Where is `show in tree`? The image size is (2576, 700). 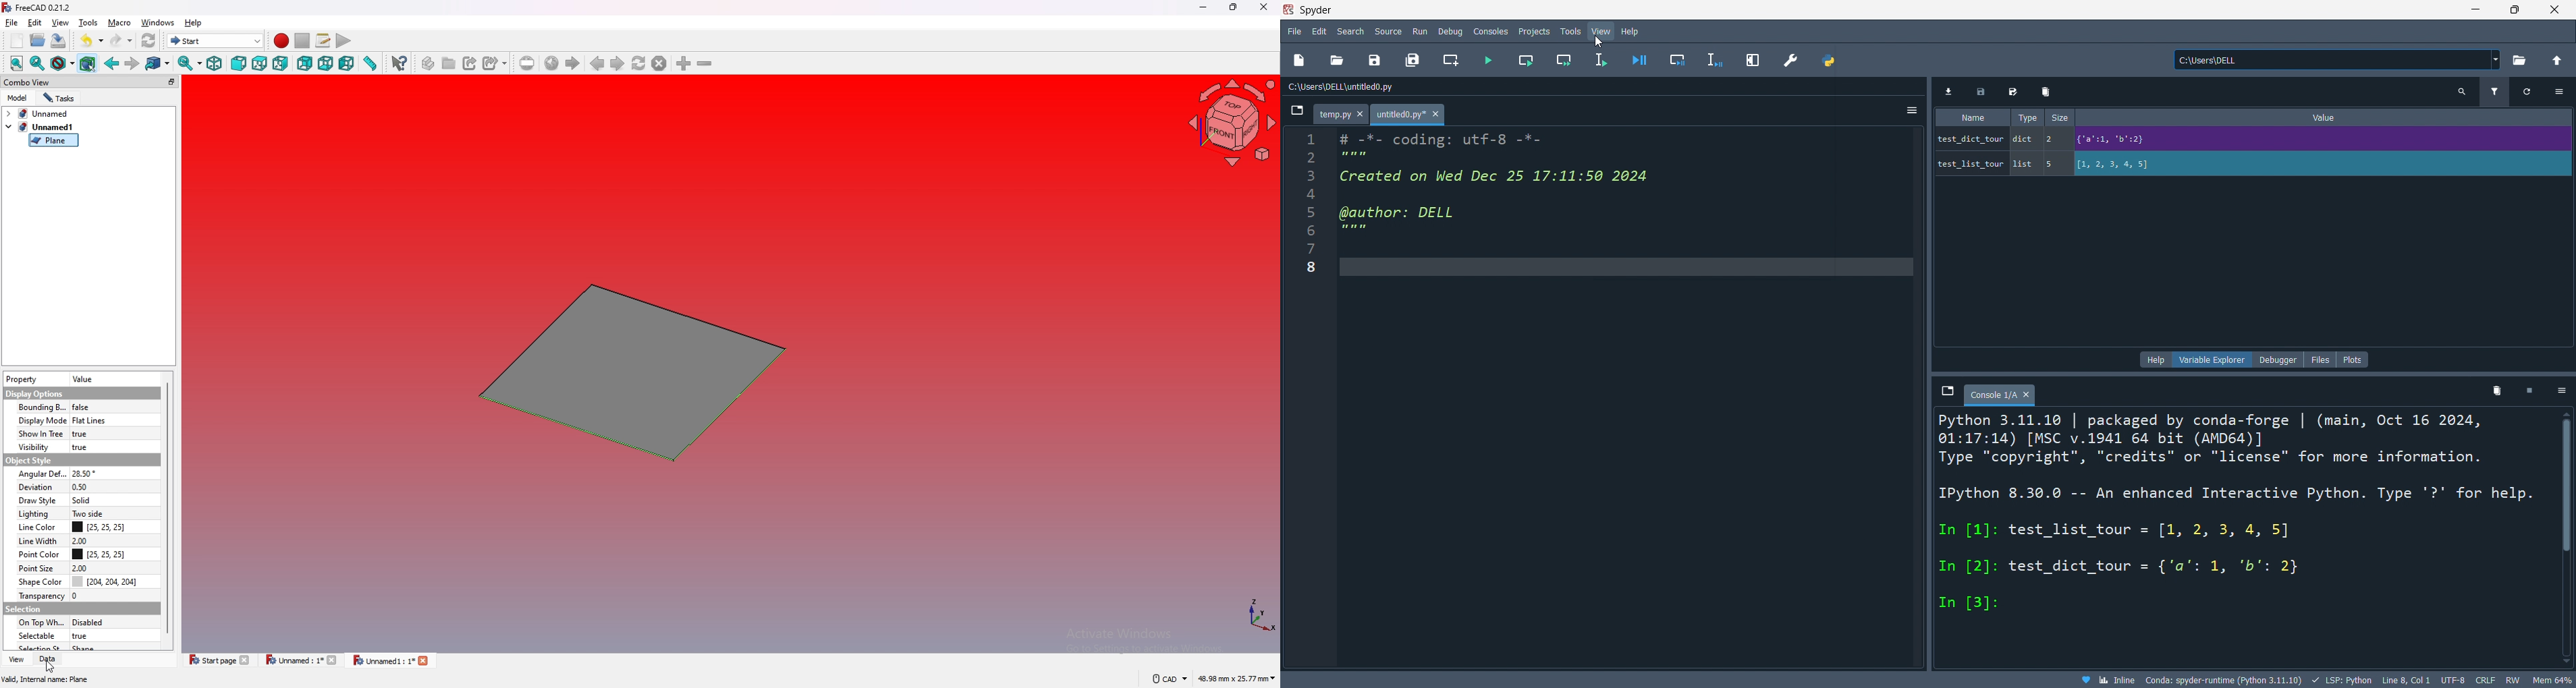 show in tree is located at coordinates (39, 433).